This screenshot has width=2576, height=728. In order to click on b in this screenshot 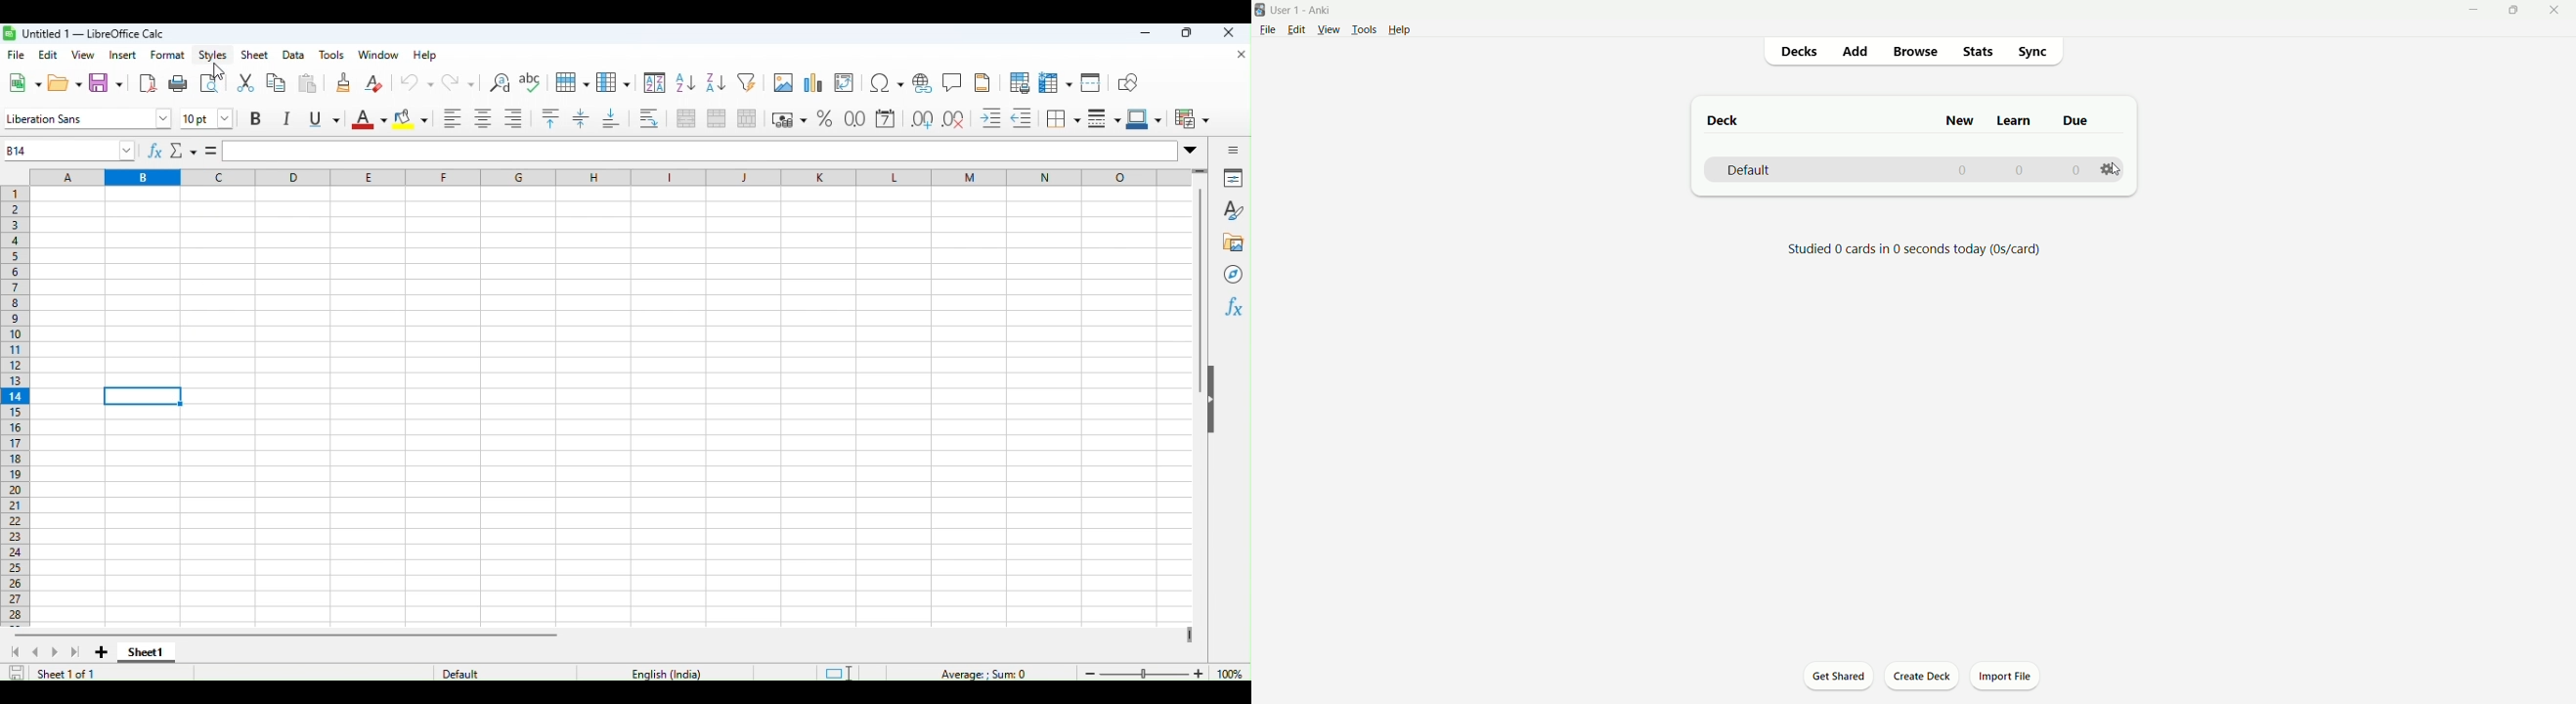, I will do `click(142, 177)`.